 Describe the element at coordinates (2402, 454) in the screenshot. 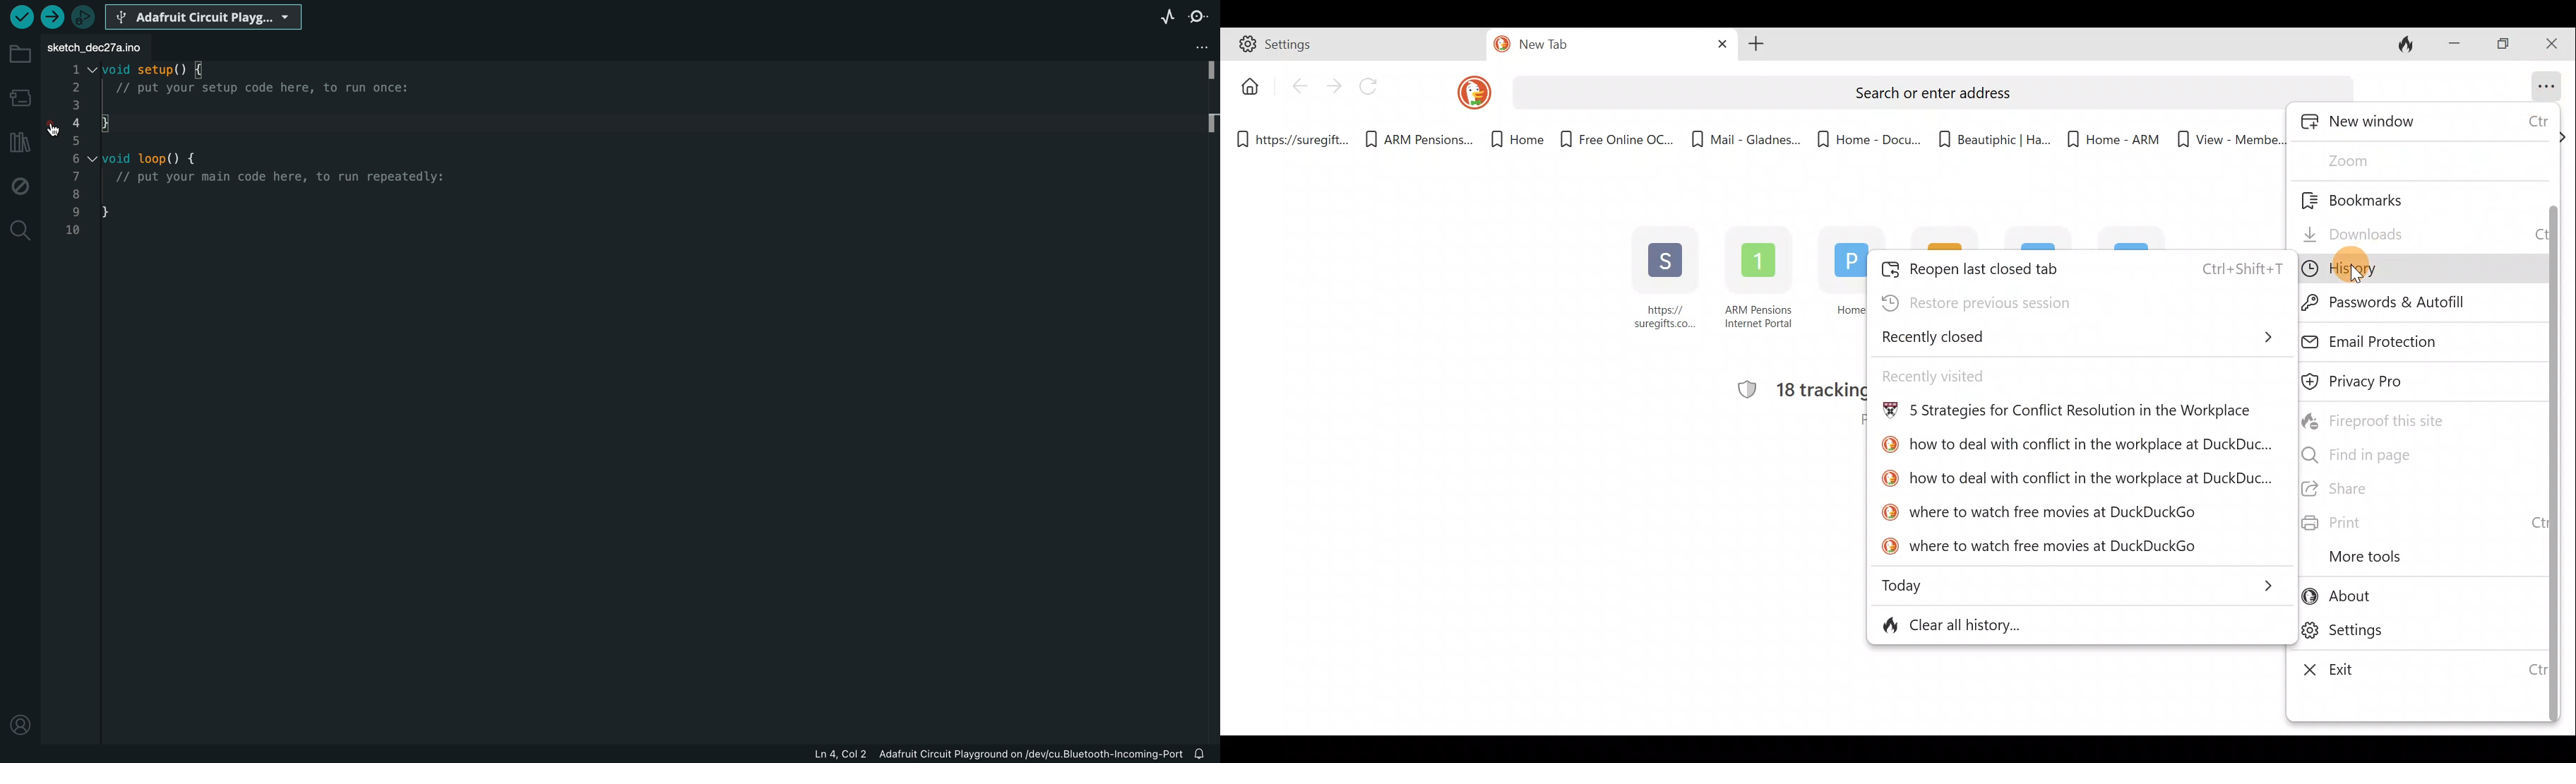

I see `Find in page` at that location.